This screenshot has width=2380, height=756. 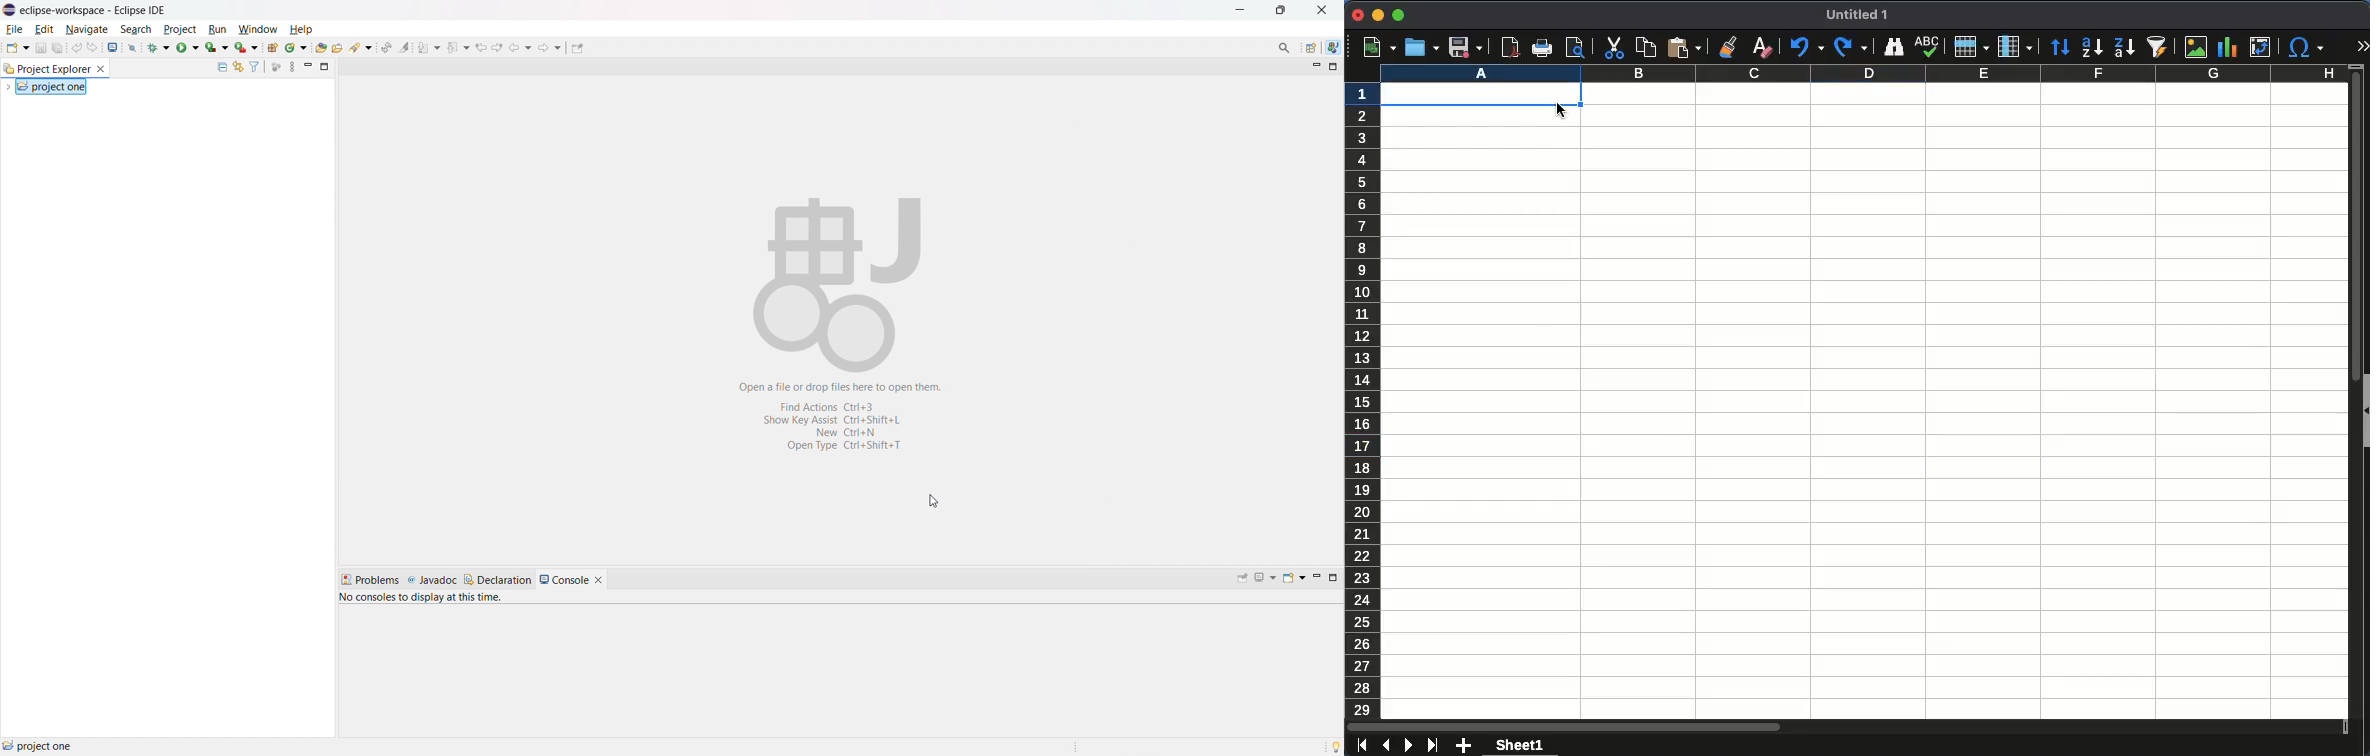 What do you see at coordinates (292, 66) in the screenshot?
I see `view menu` at bounding box center [292, 66].